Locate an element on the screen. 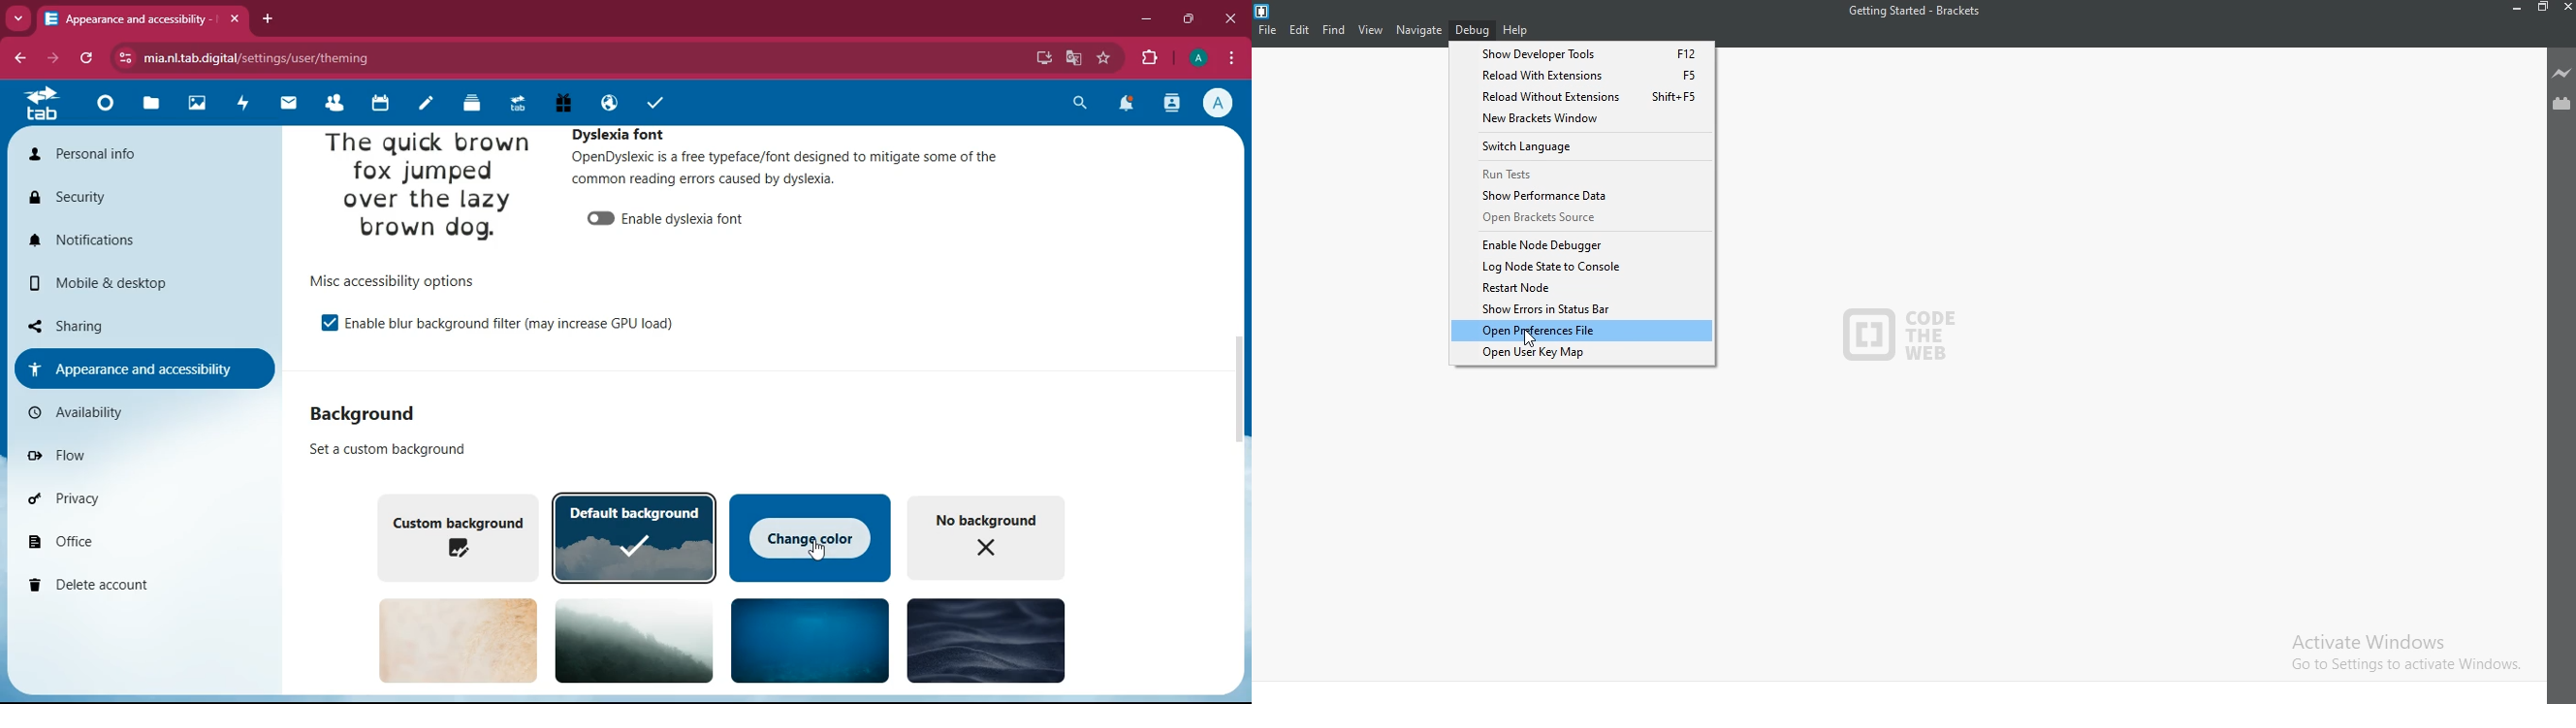 The image size is (2576, 728). log node state to console is located at coordinates (1579, 267).